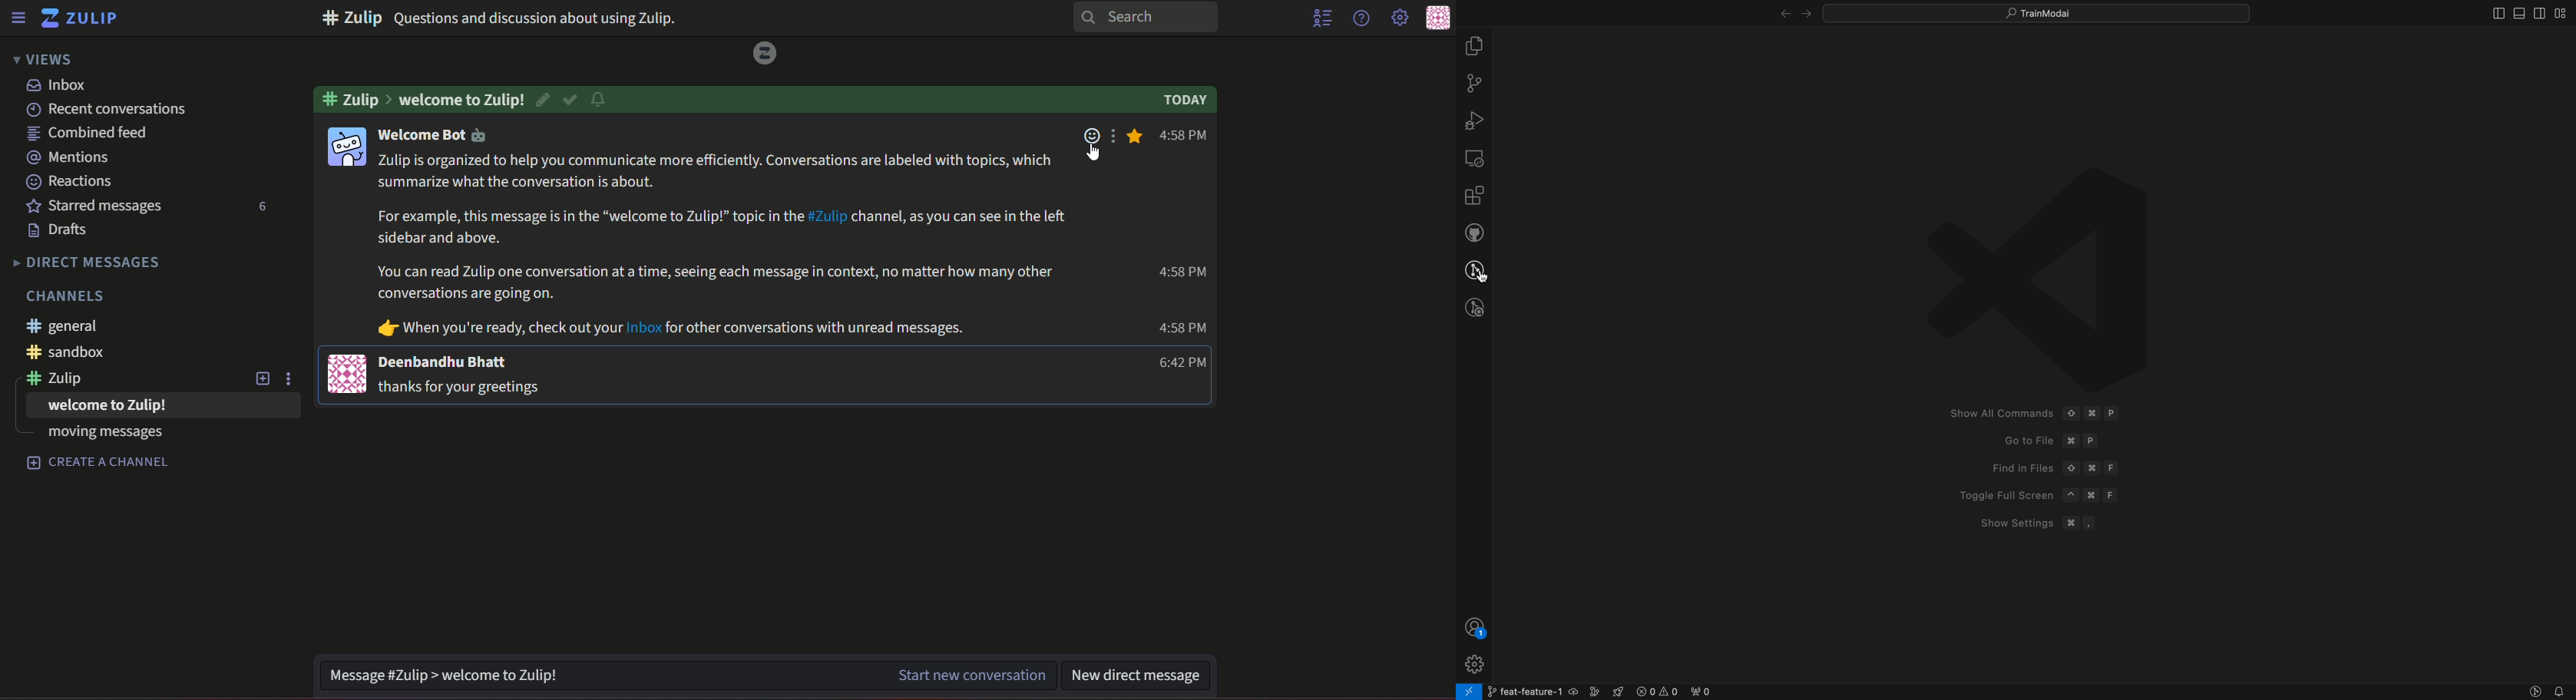  What do you see at coordinates (549, 18) in the screenshot?
I see `#zulip questions and discussion about using Zulip` at bounding box center [549, 18].